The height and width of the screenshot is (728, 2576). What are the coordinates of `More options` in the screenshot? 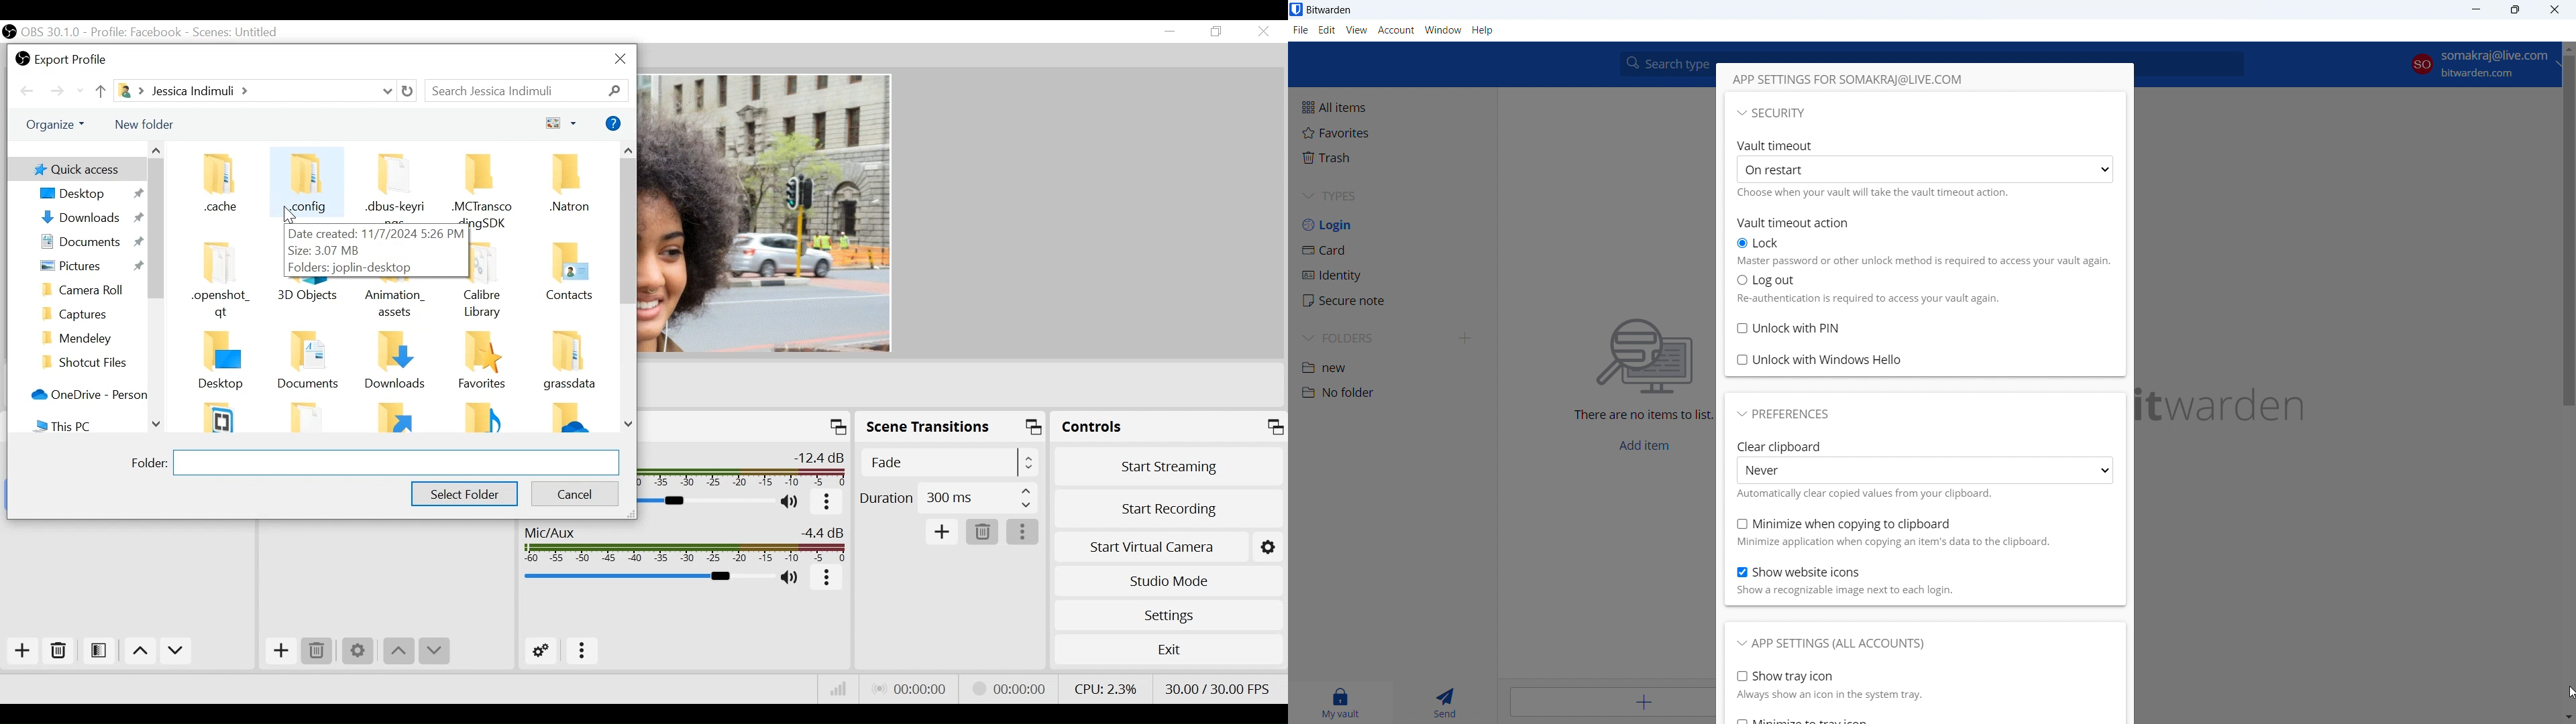 It's located at (828, 503).